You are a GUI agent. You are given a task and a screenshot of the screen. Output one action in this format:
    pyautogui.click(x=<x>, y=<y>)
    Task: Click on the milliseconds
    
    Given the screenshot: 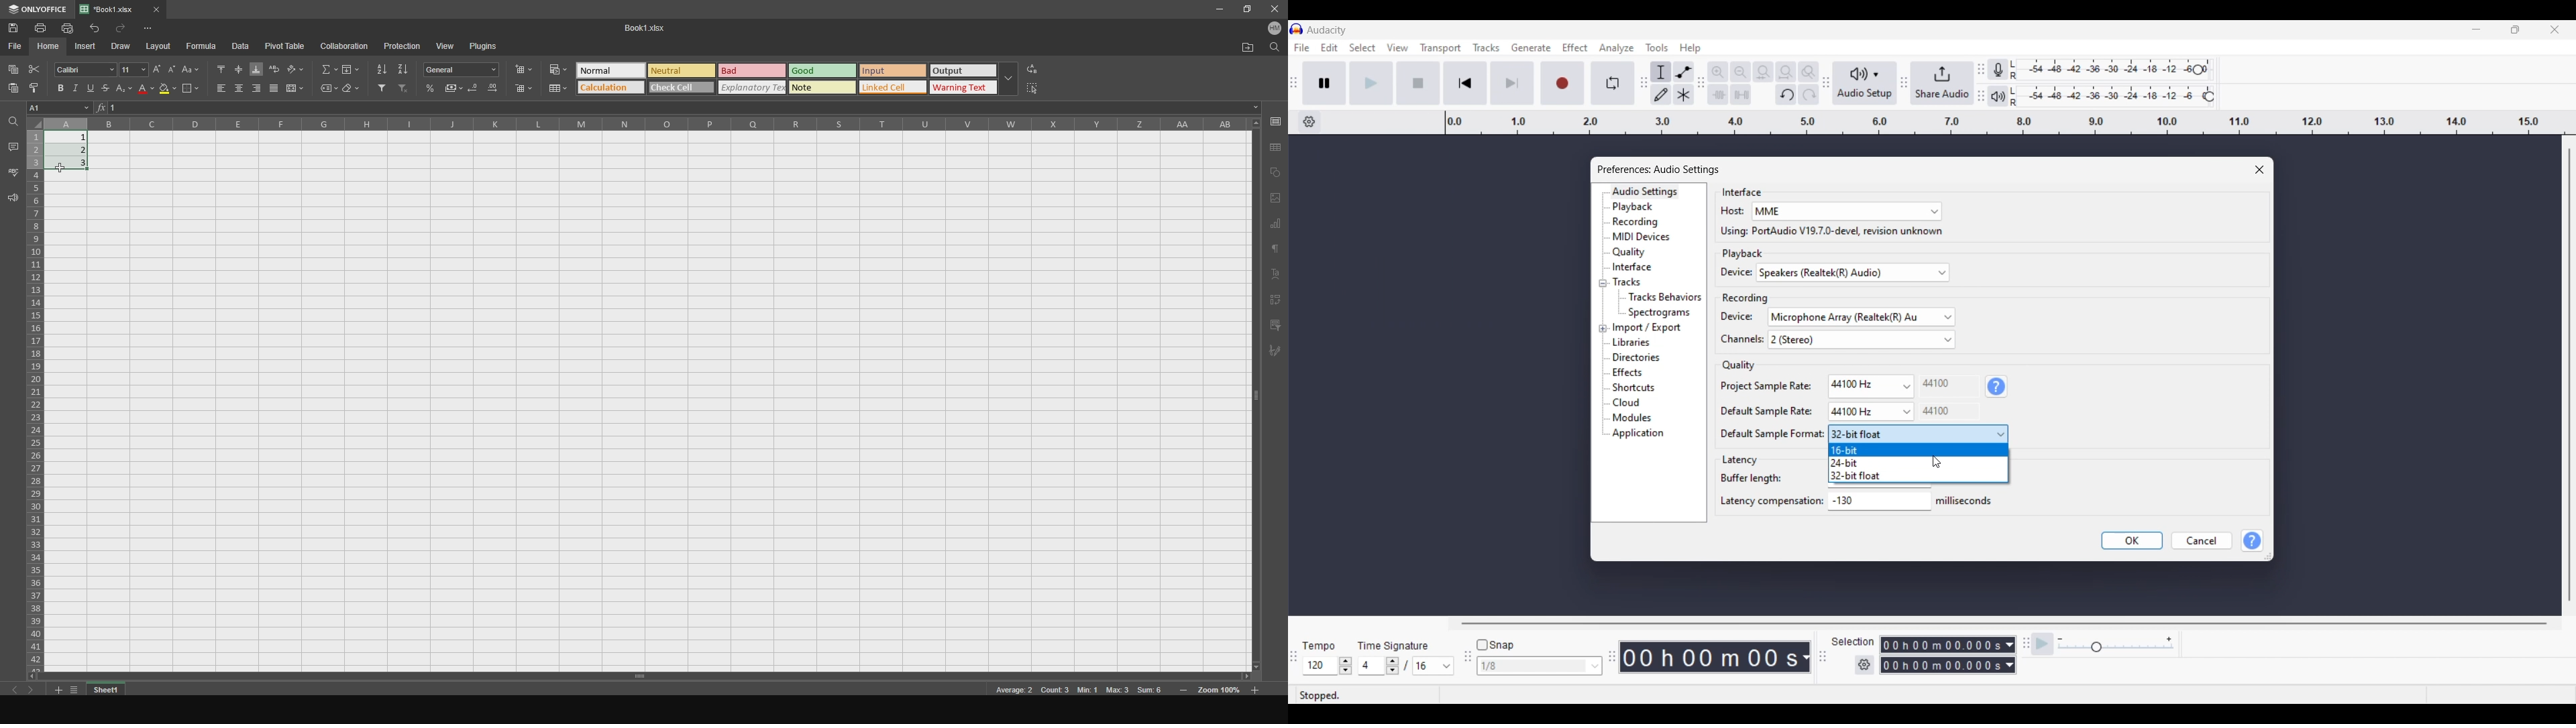 What is the action you would take?
    pyautogui.click(x=1967, y=501)
    